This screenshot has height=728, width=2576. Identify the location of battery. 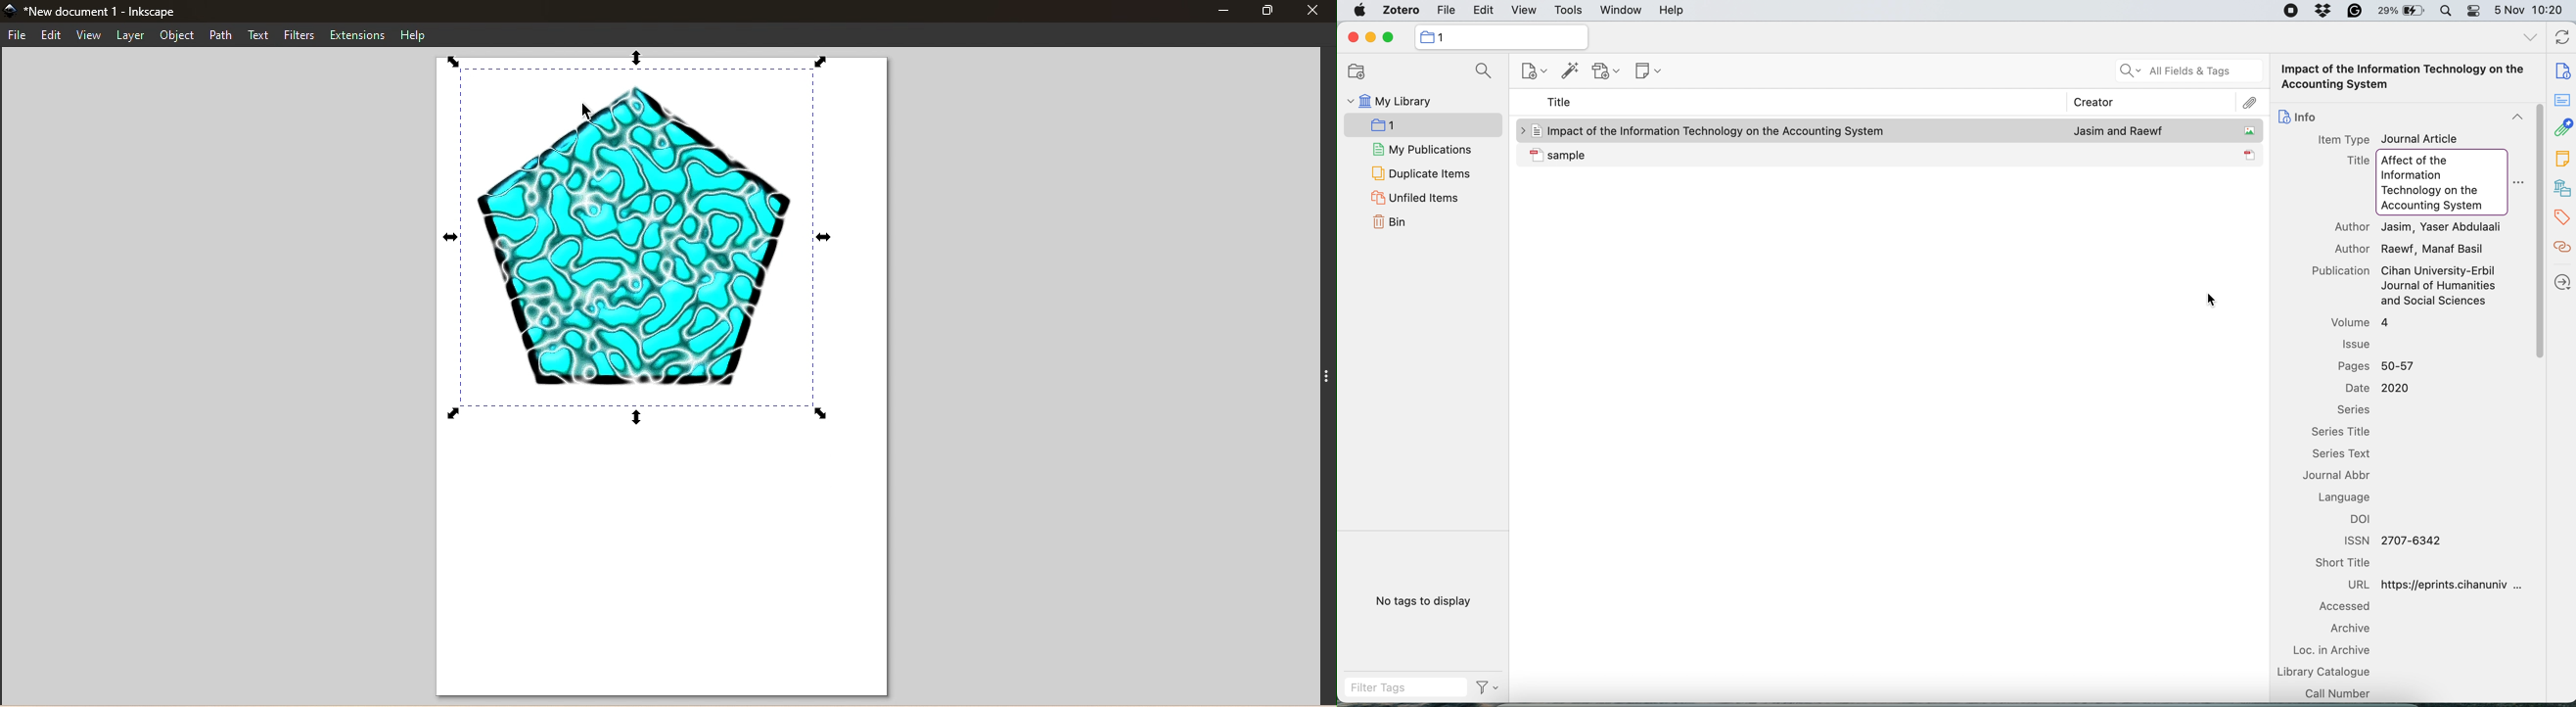
(2403, 11).